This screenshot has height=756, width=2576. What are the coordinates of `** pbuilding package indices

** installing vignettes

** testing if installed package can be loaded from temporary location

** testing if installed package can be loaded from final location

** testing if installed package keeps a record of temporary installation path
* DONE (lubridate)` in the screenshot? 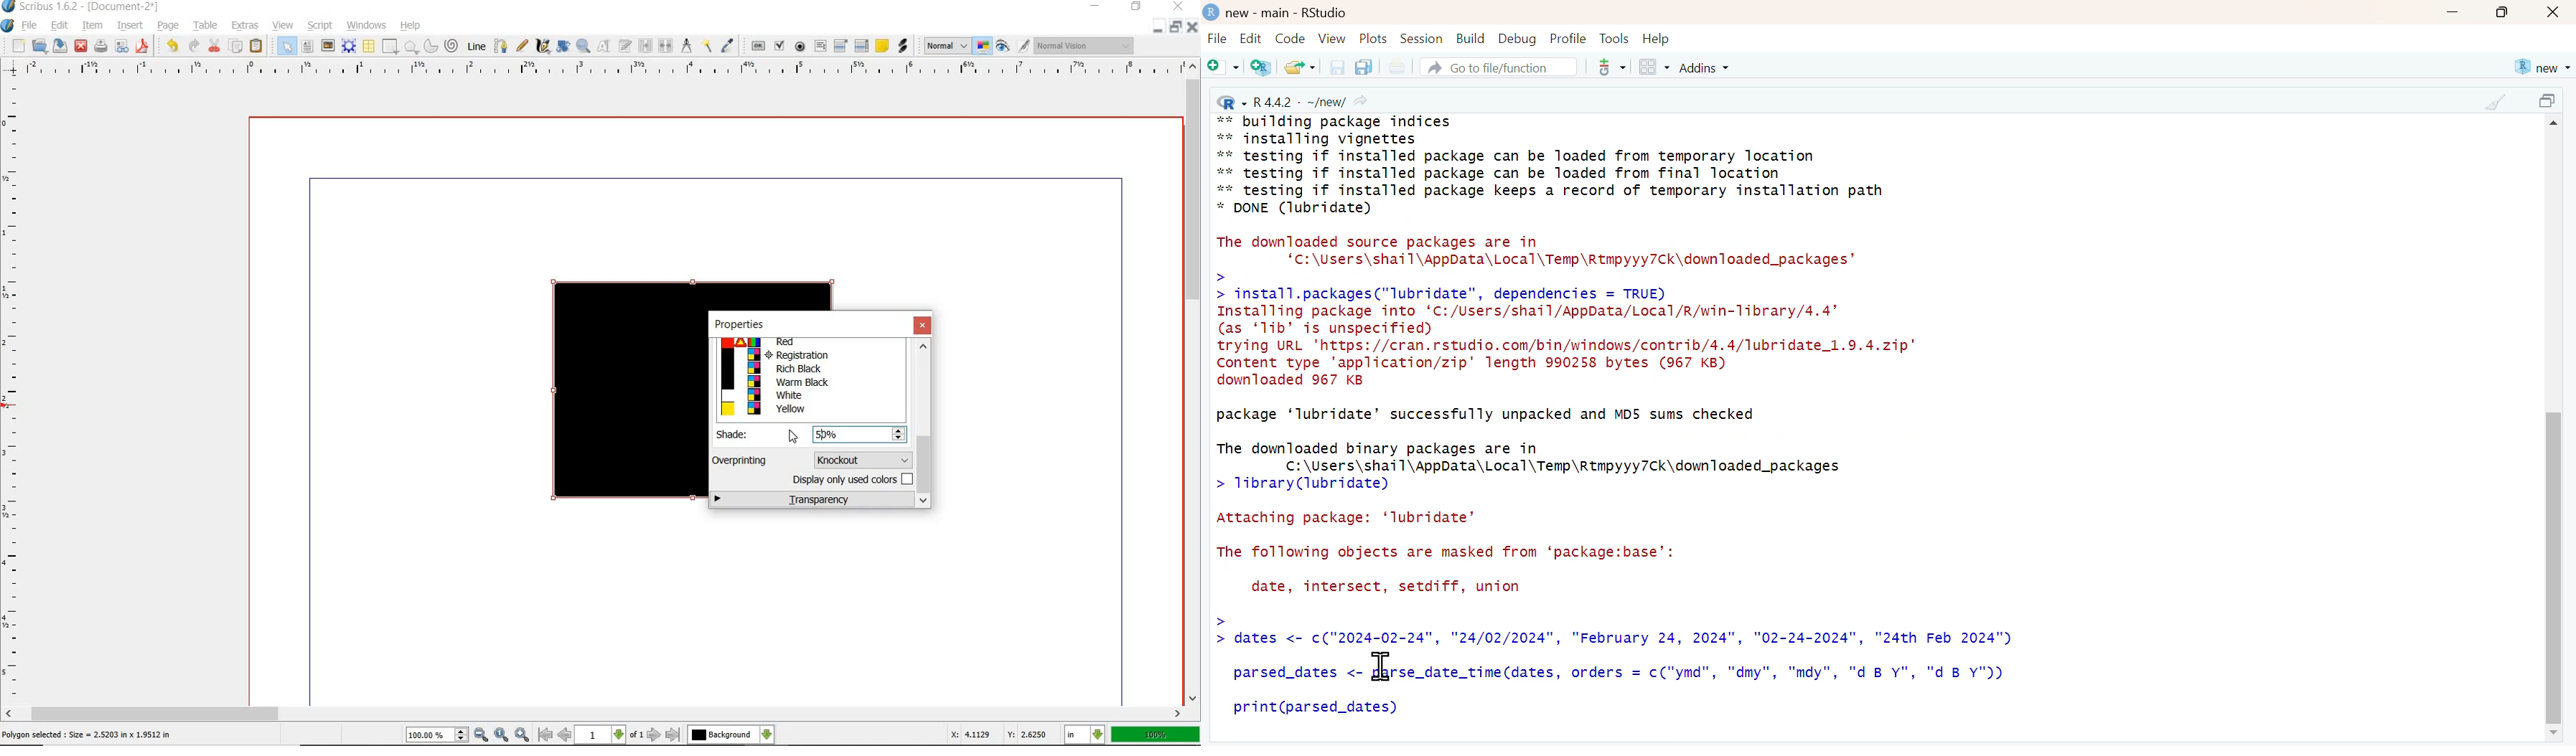 It's located at (1552, 166).